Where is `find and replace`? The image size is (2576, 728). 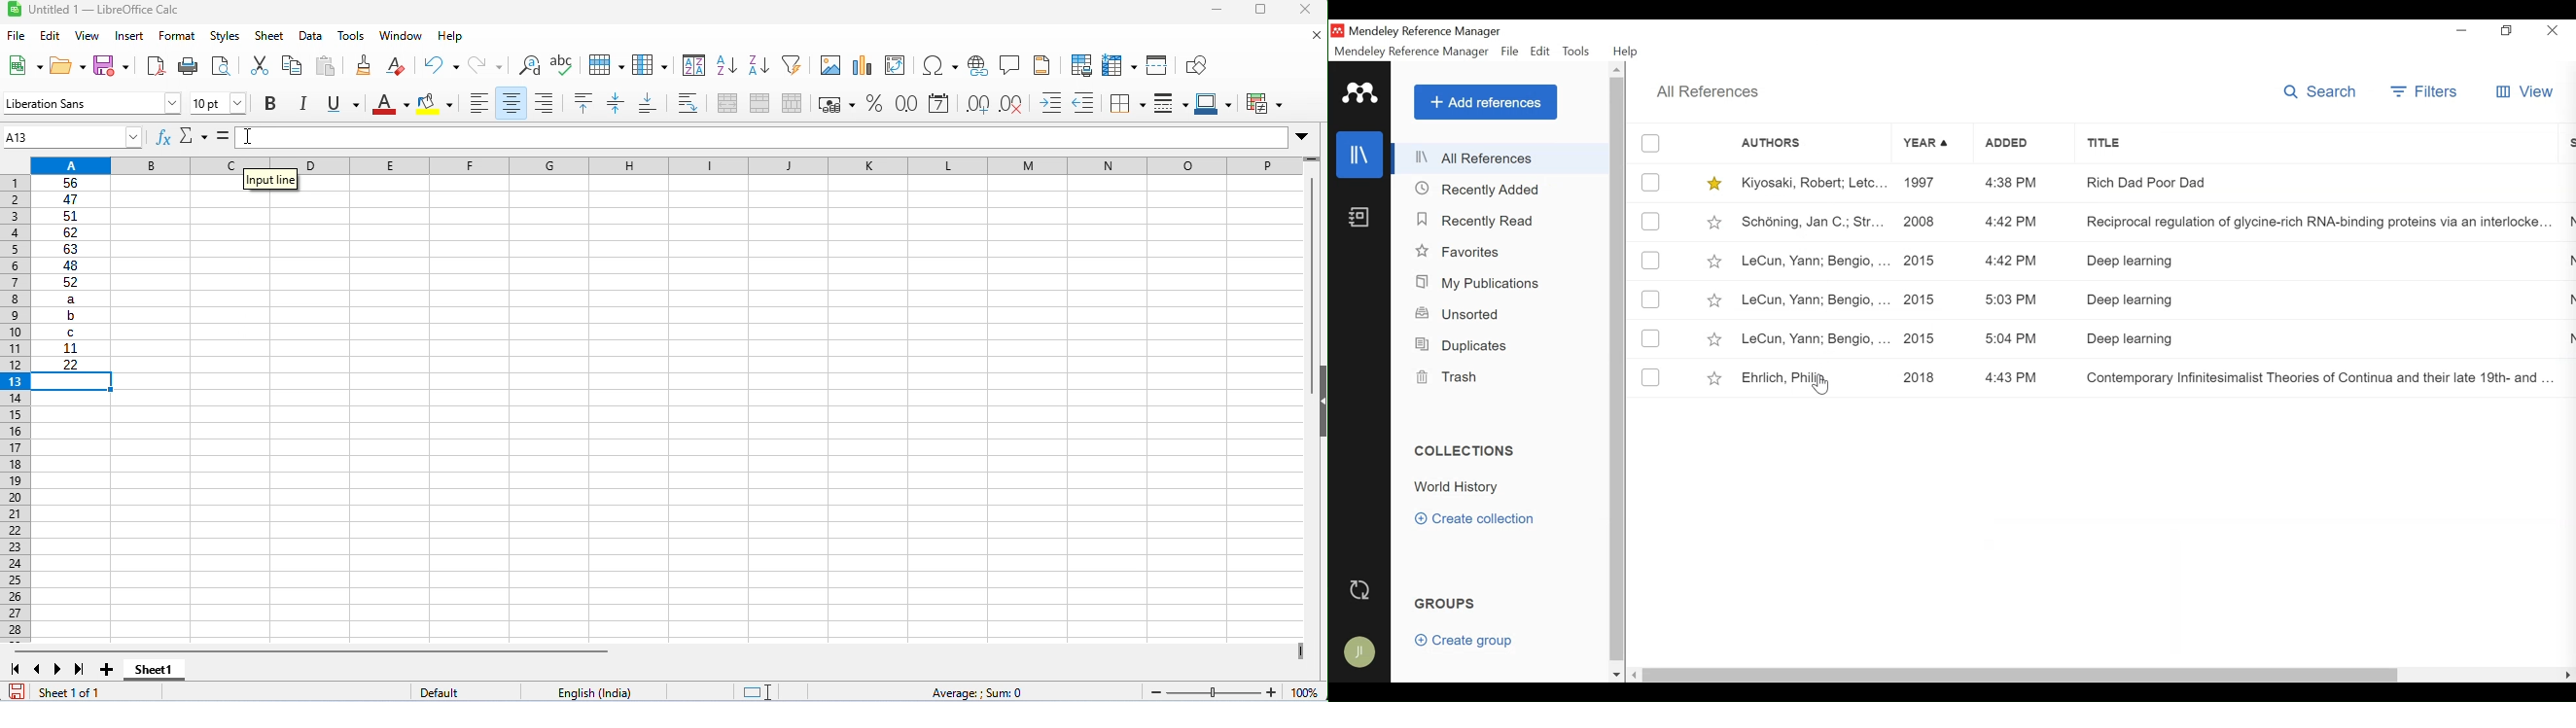
find and replace is located at coordinates (528, 65).